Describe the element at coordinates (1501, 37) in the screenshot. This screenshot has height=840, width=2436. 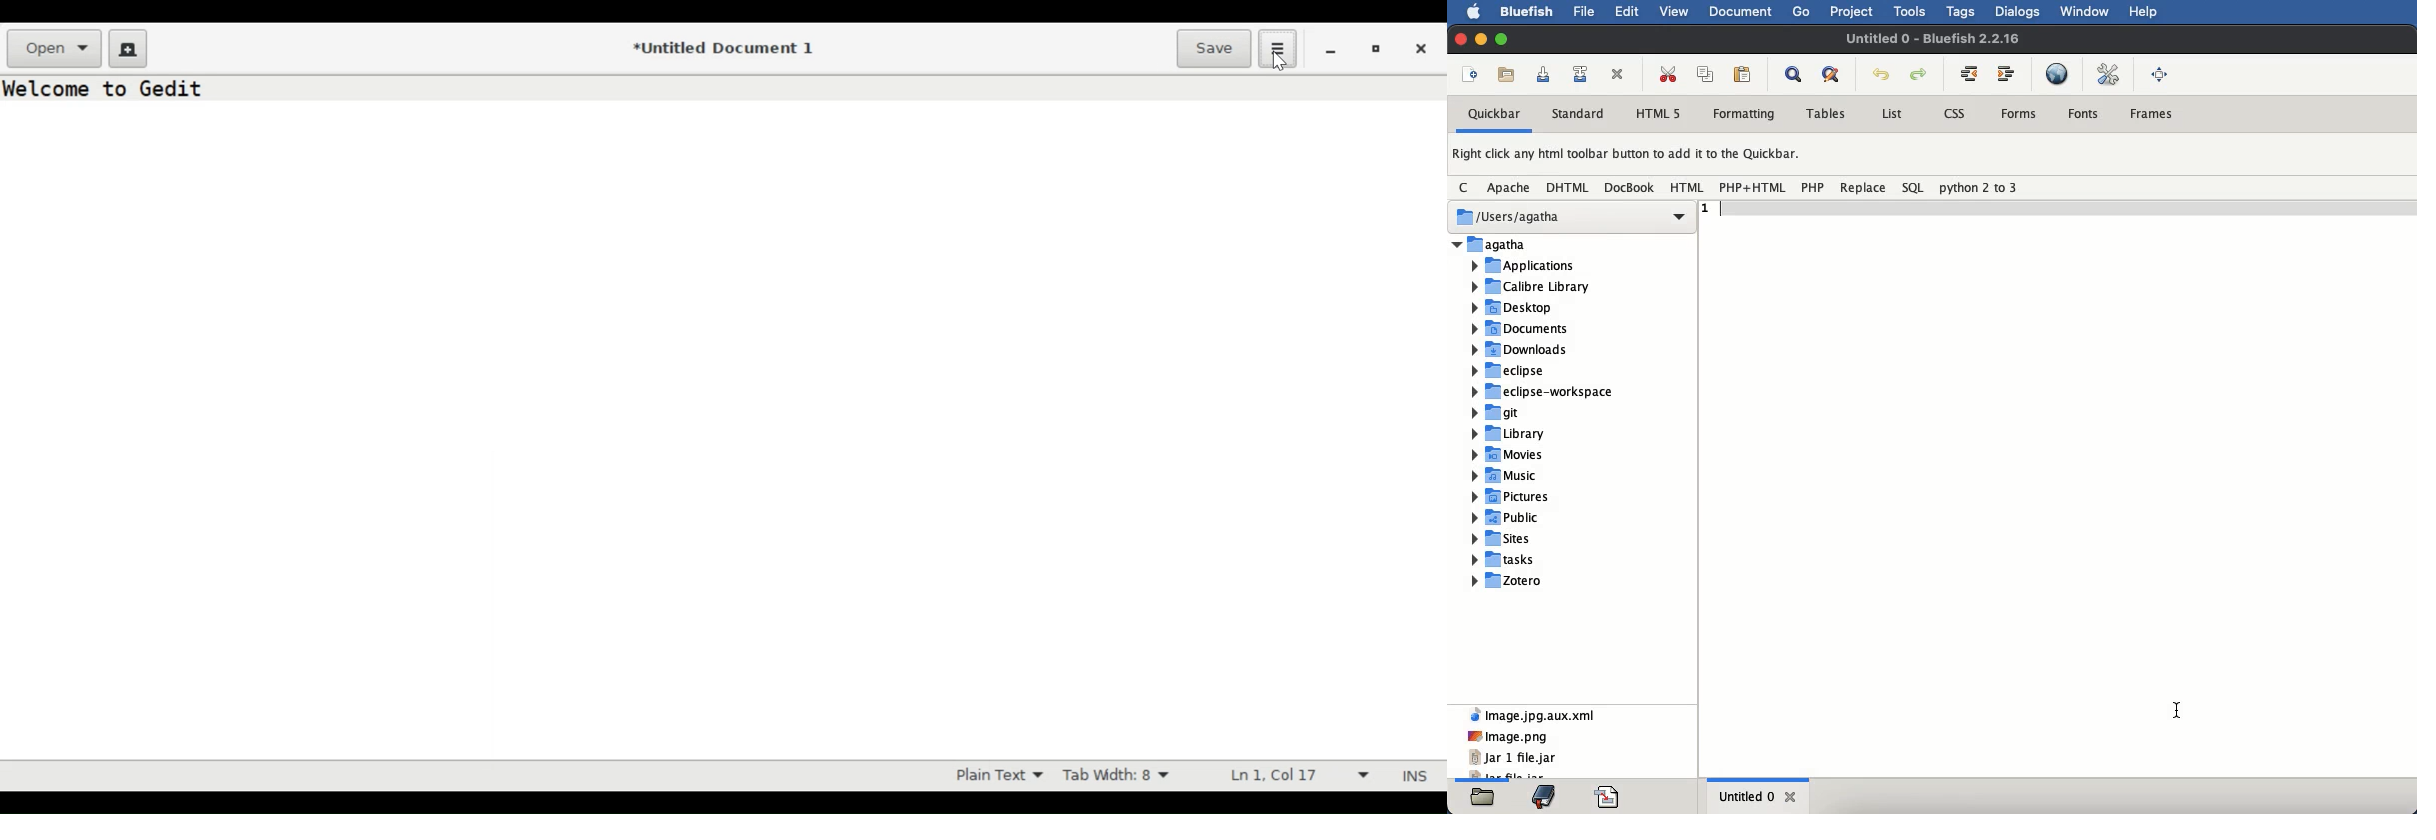
I see `maximize` at that location.